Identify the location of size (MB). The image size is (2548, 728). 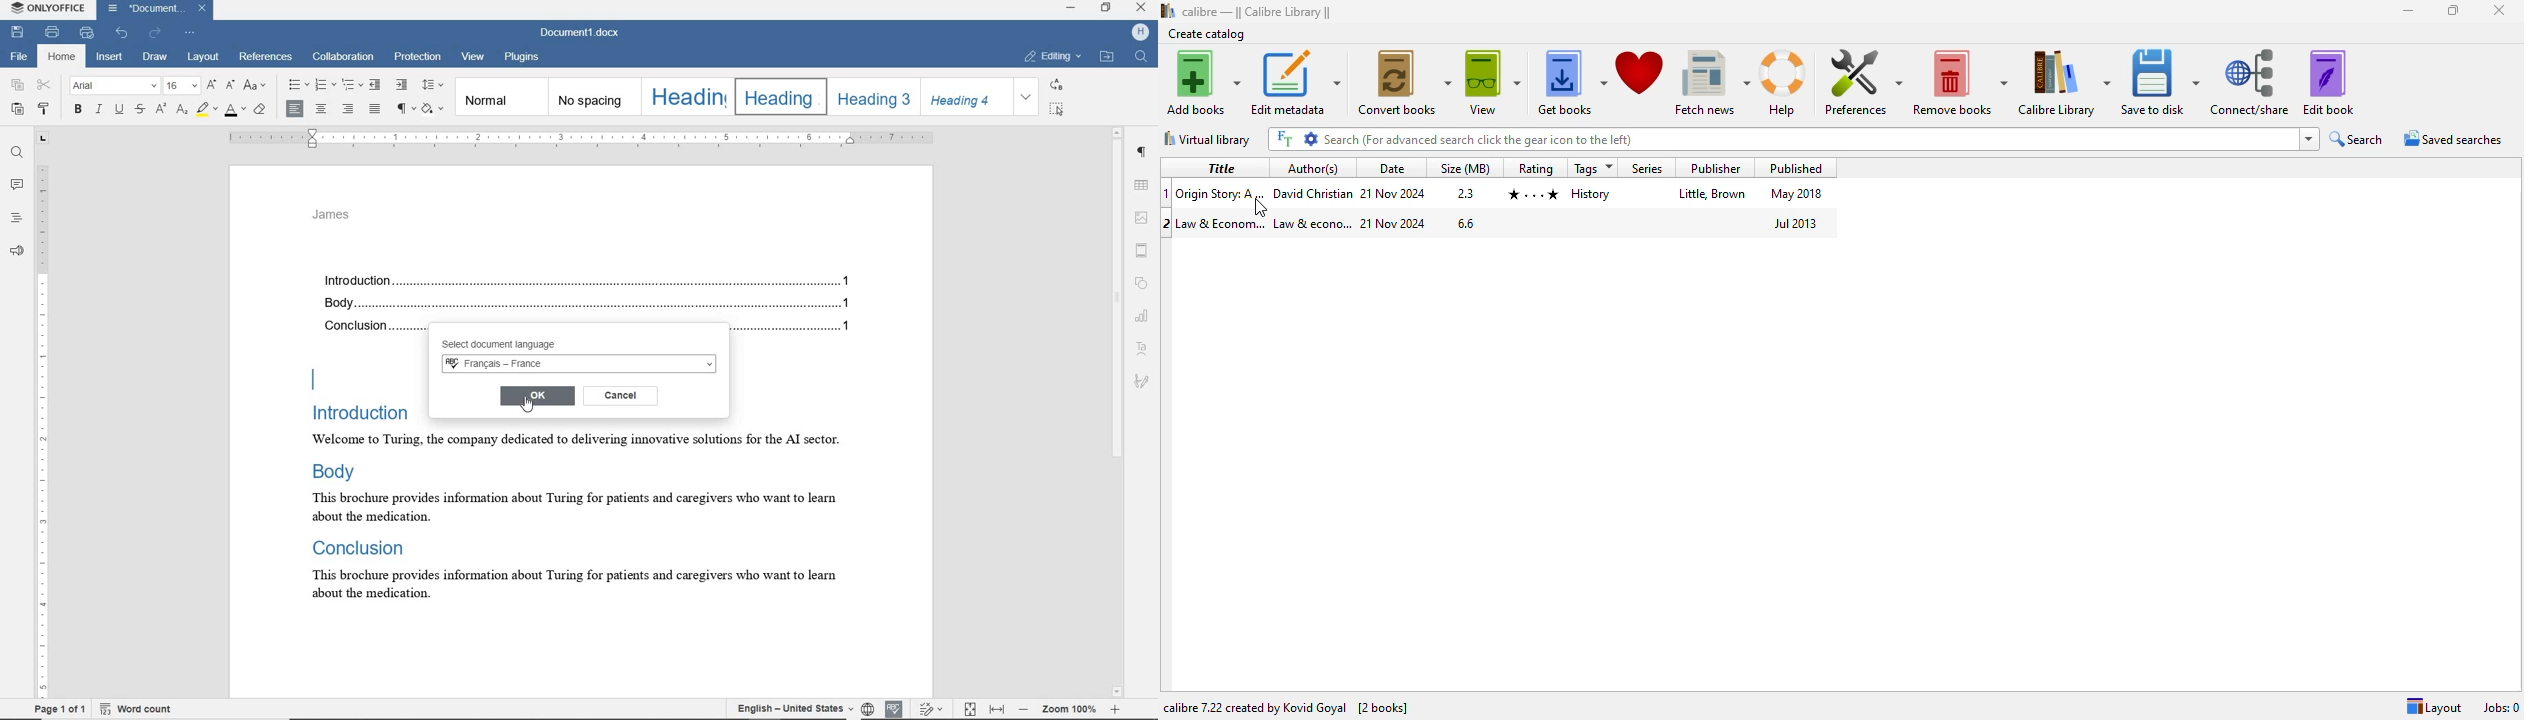
(1467, 167).